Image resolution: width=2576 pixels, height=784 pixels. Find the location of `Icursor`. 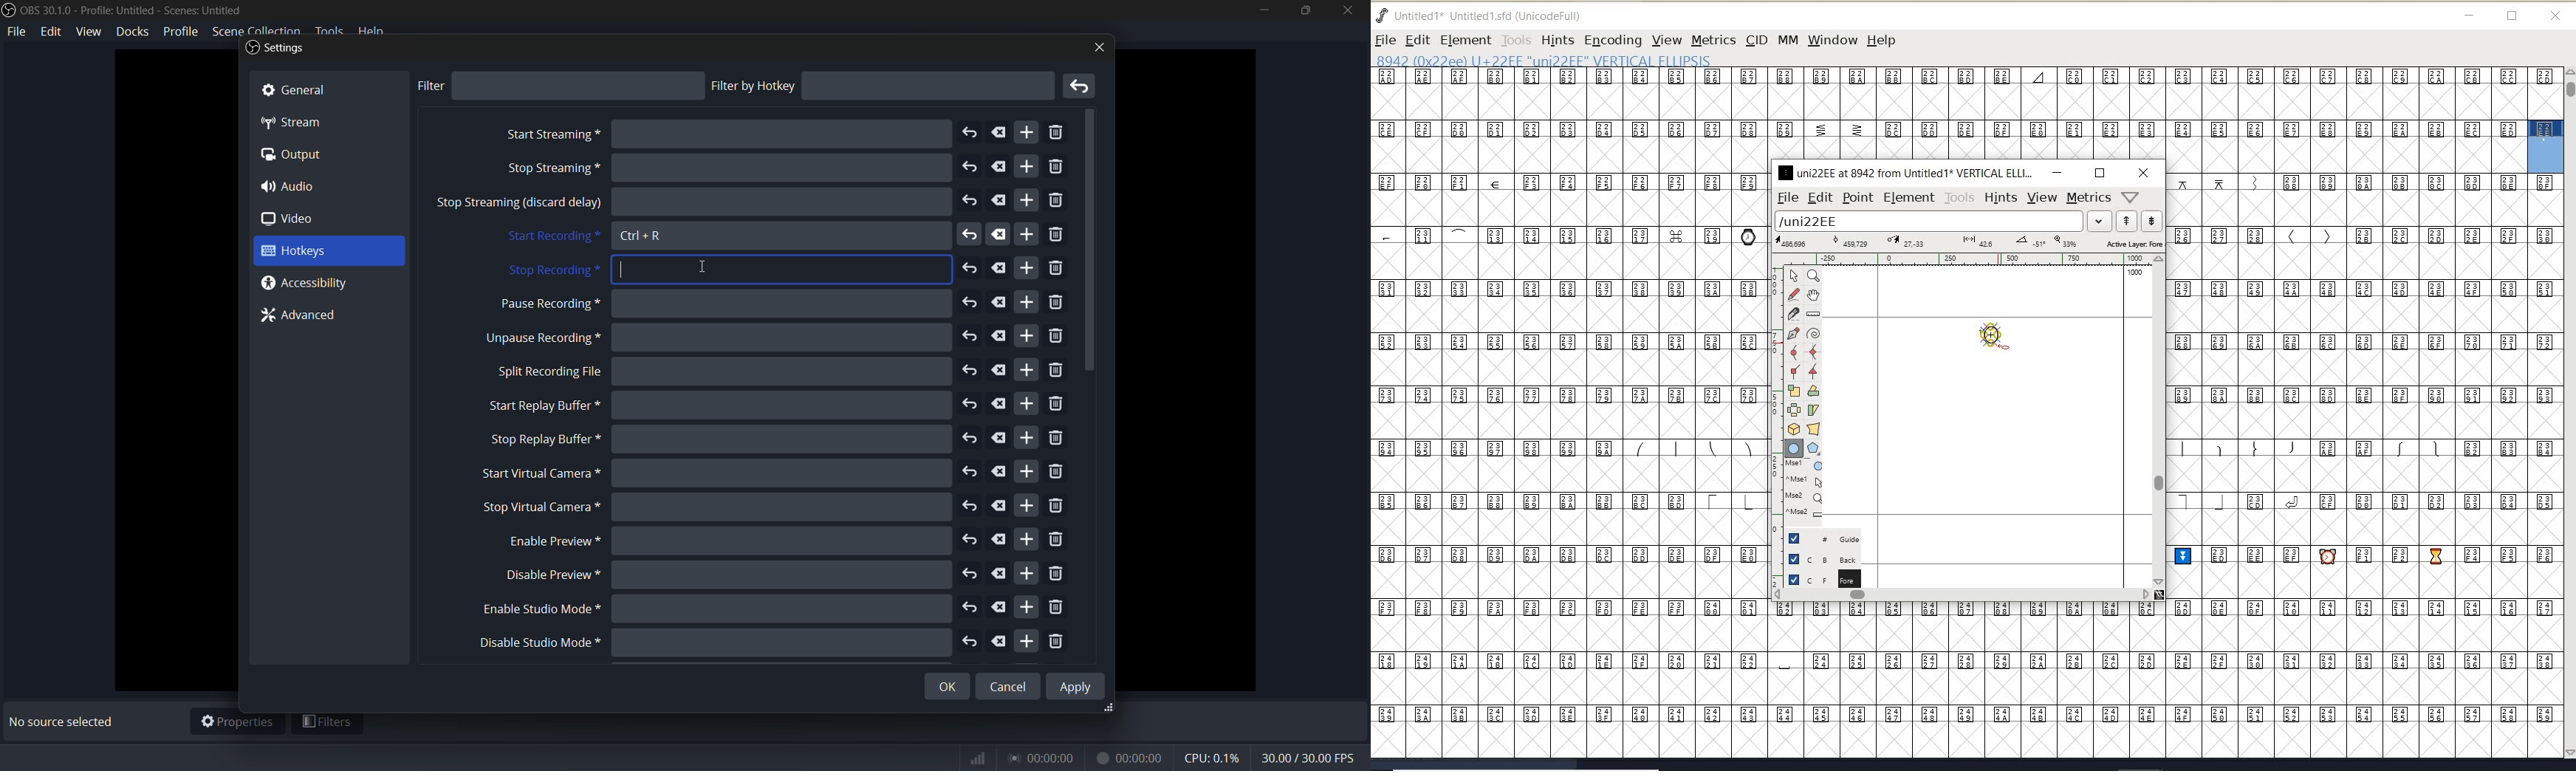

Icursor is located at coordinates (622, 266).